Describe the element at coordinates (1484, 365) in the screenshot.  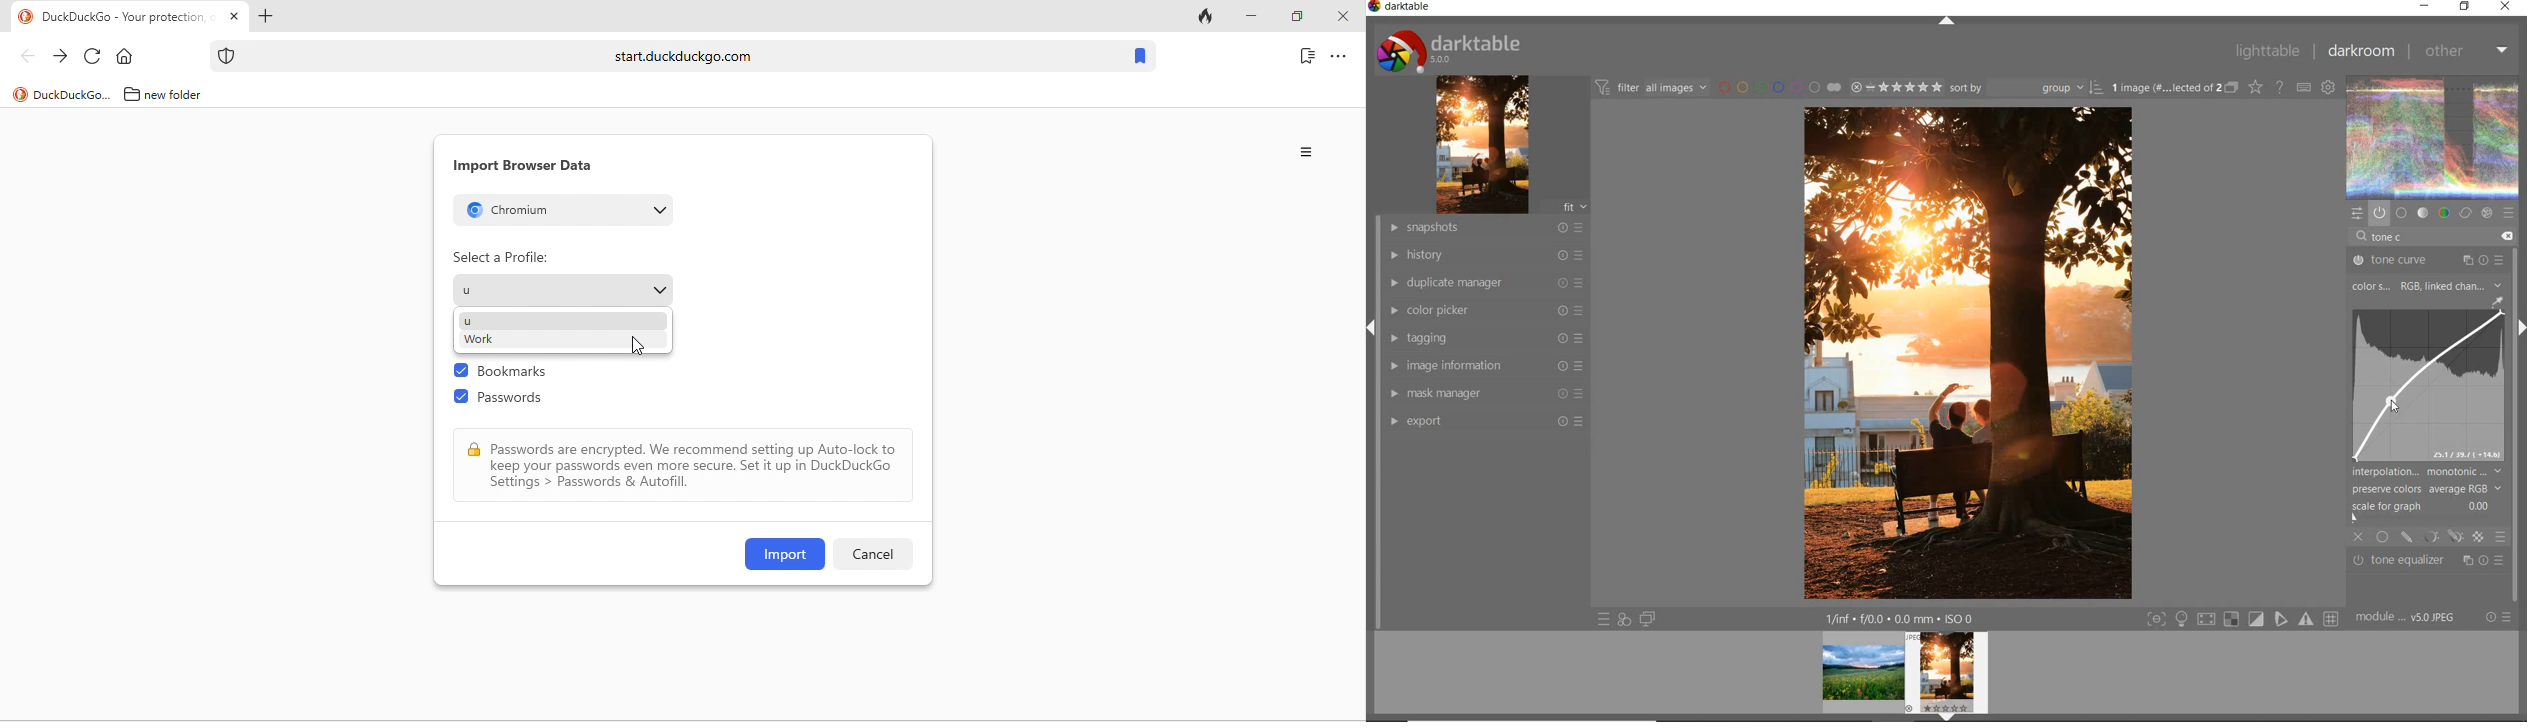
I see `image information` at that location.